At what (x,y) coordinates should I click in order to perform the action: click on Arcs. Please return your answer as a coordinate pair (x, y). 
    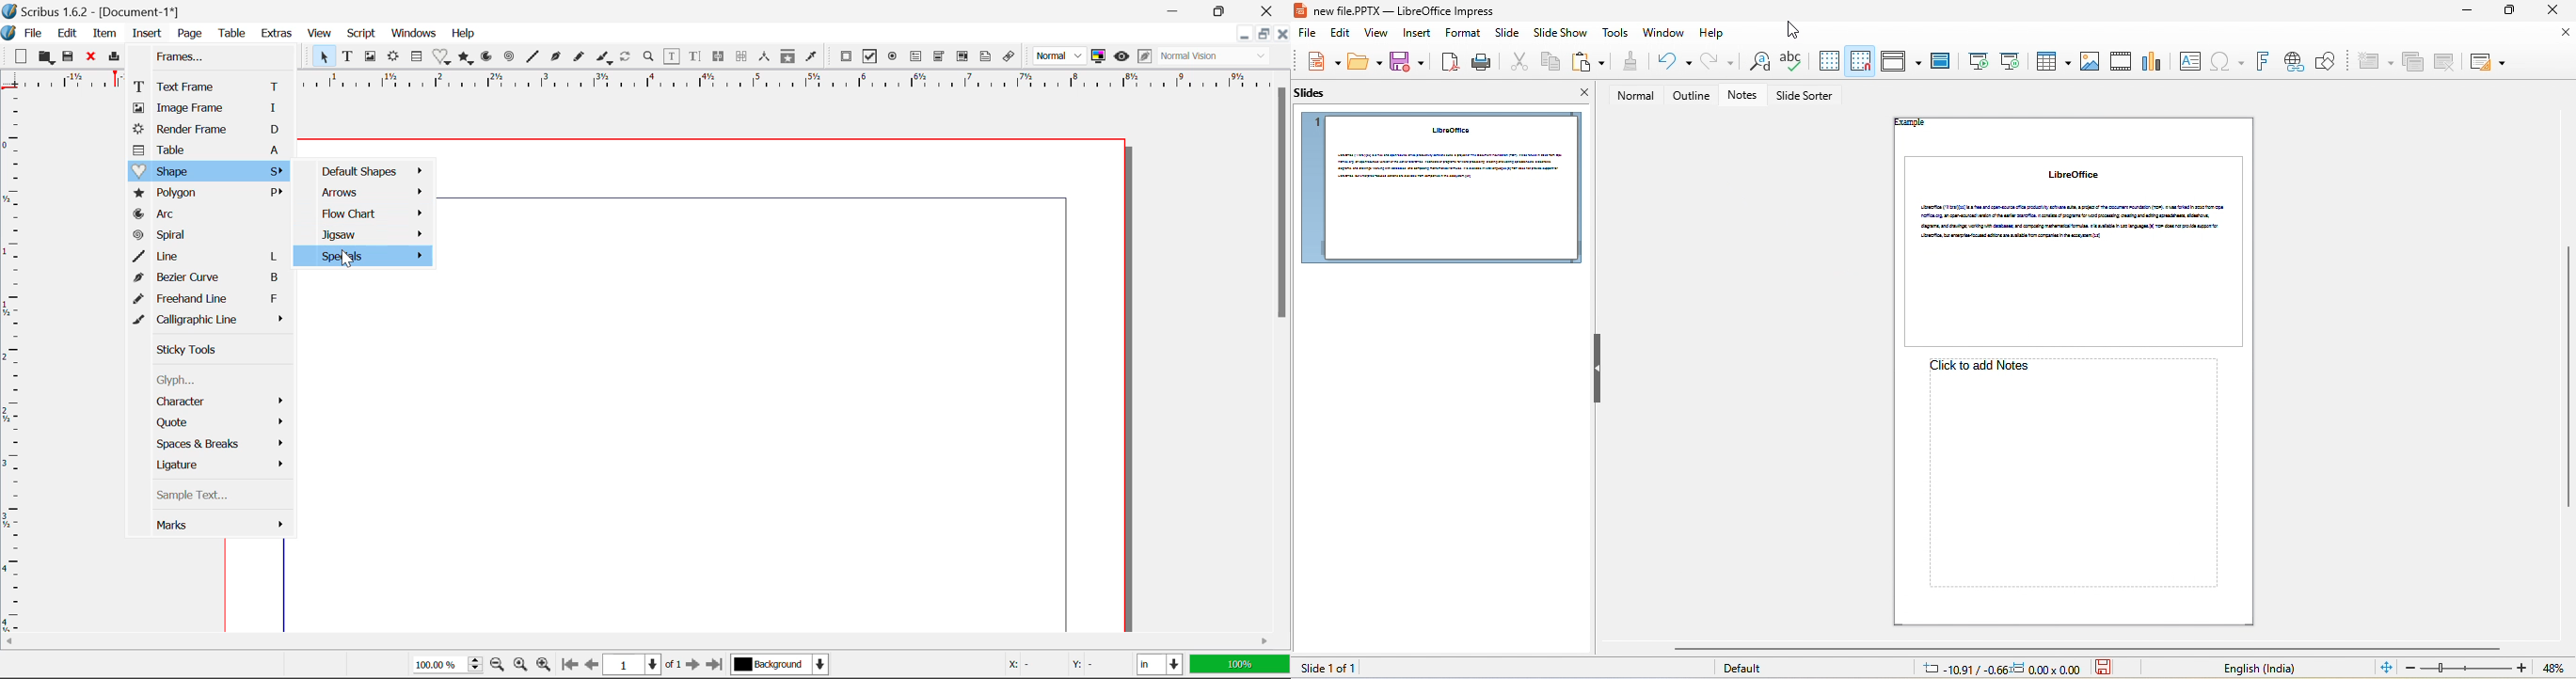
    Looking at the image, I should click on (486, 56).